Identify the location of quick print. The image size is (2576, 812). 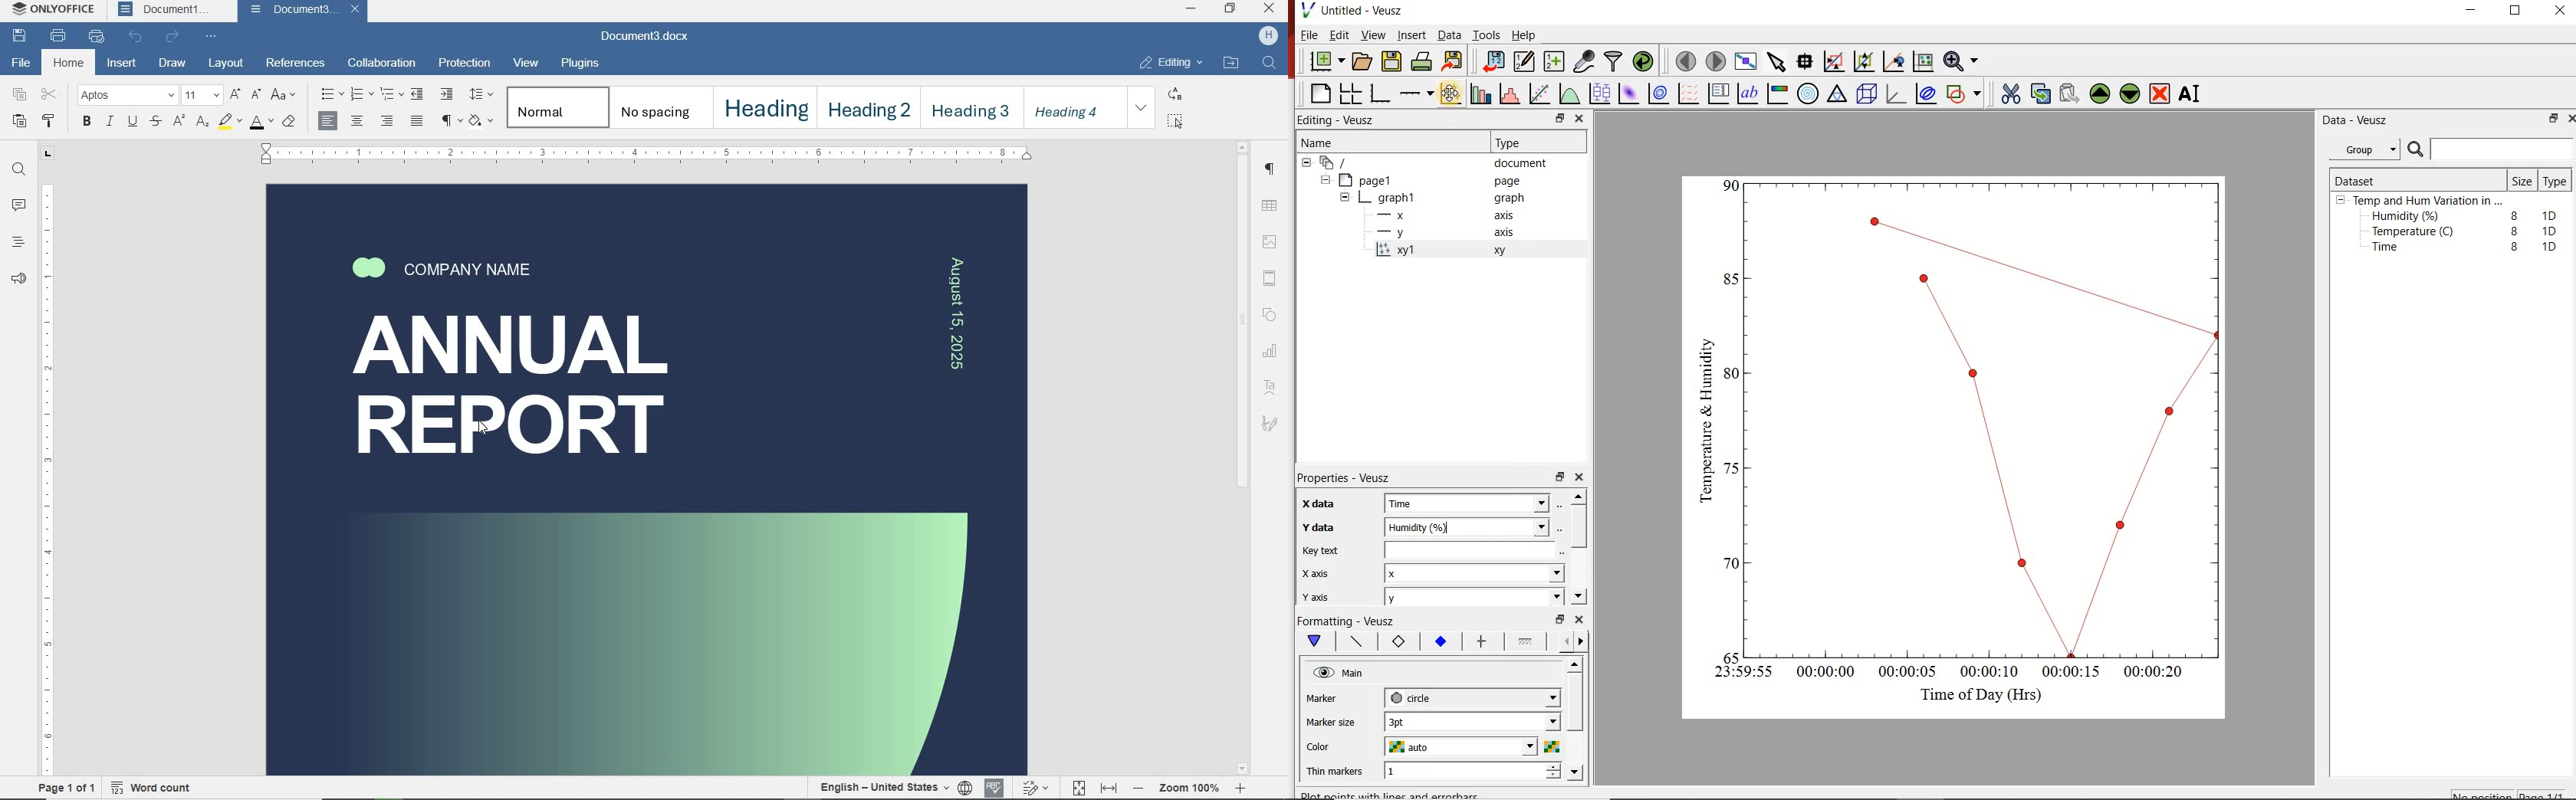
(96, 37).